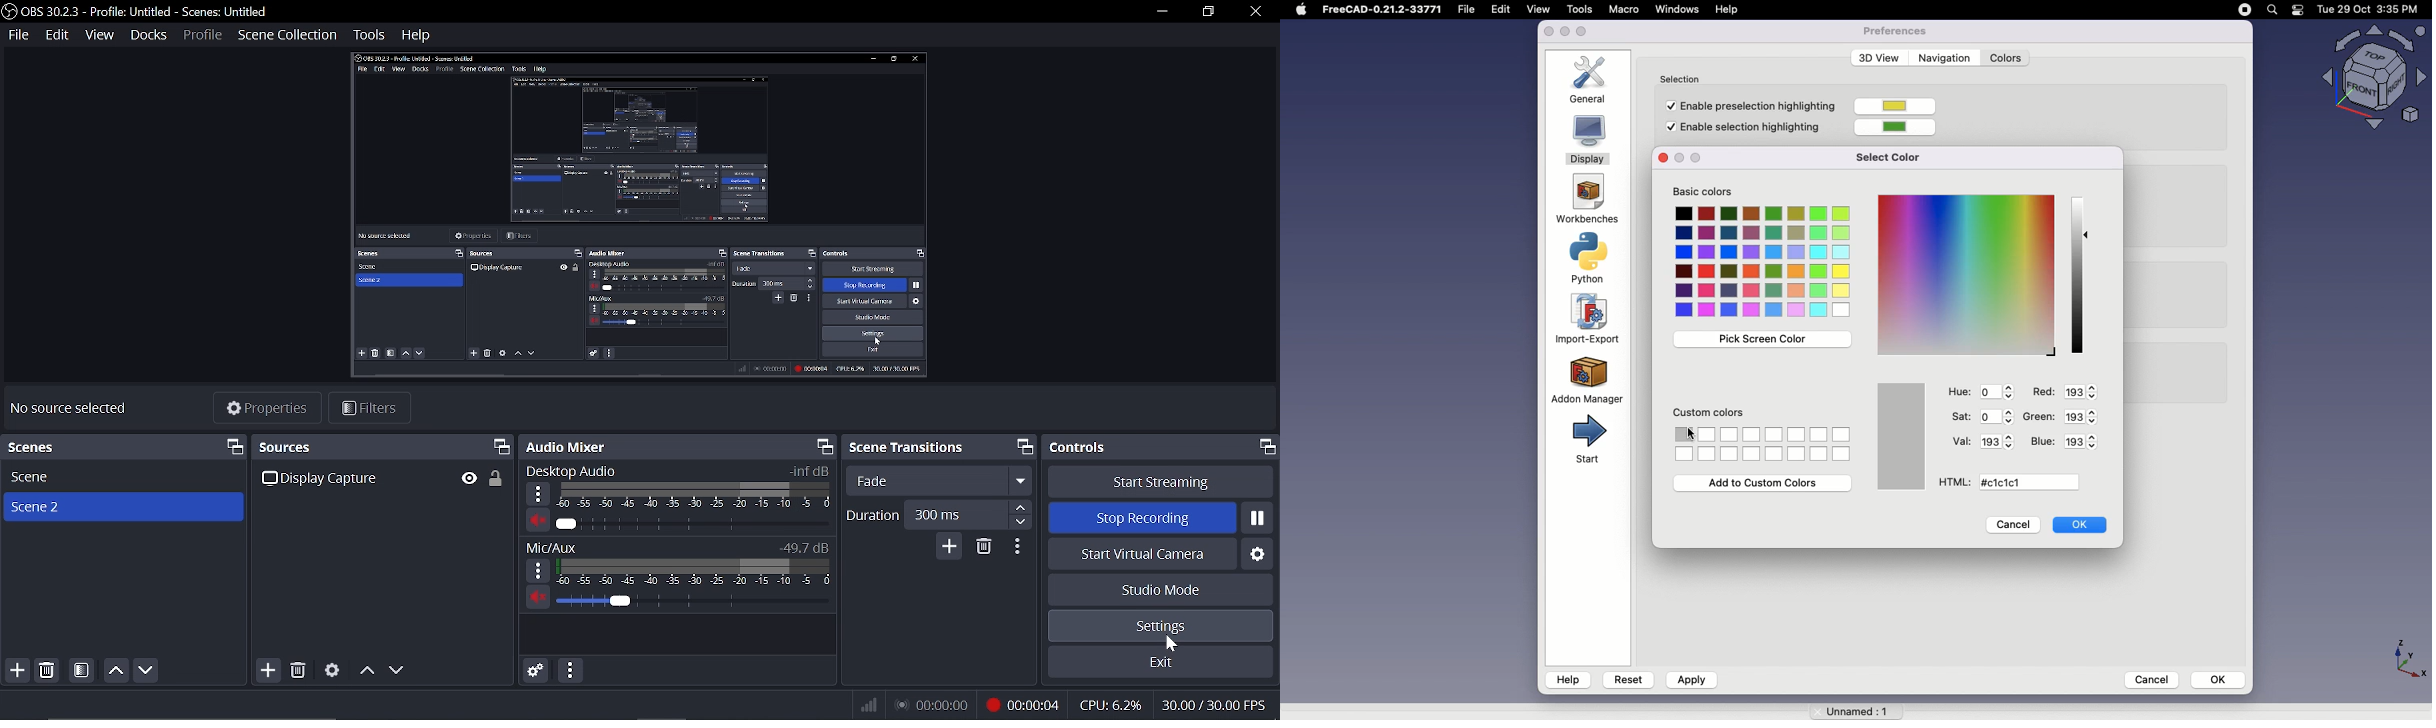 The image size is (2436, 728). Describe the element at coordinates (537, 520) in the screenshot. I see `mute display audio` at that location.